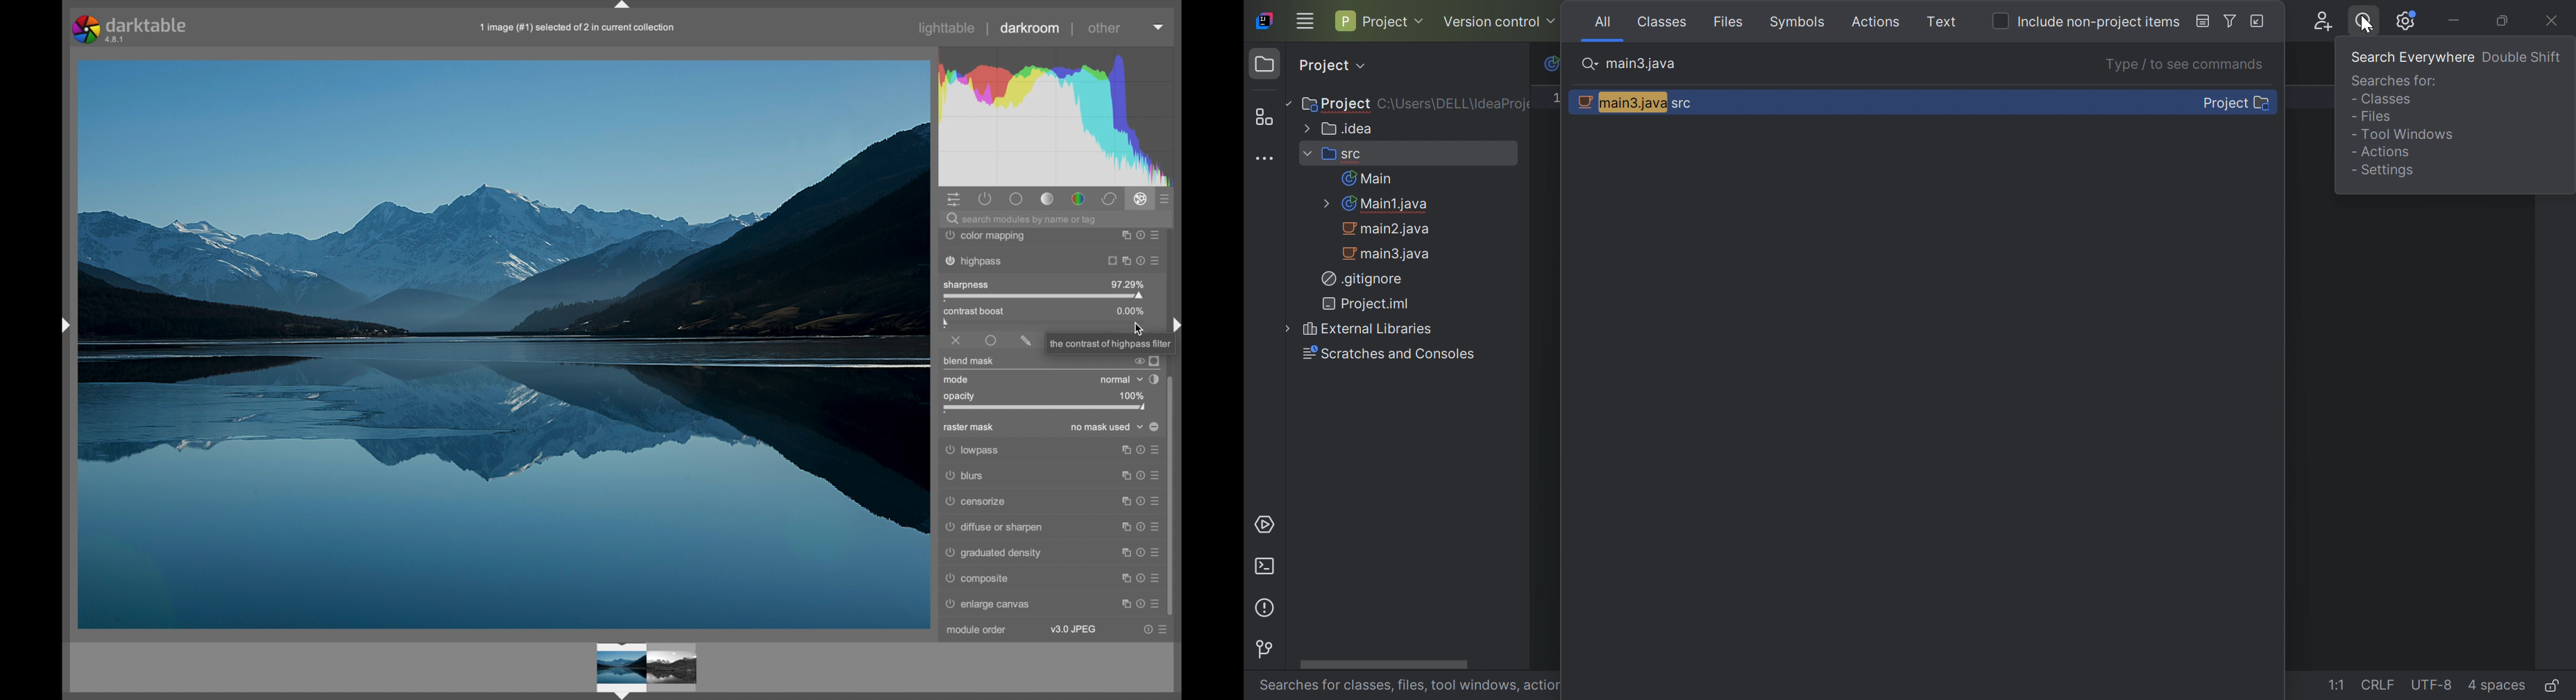 Image resolution: width=2576 pixels, height=700 pixels. What do you see at coordinates (2258, 22) in the screenshot?
I see `Open in find tool window` at bounding box center [2258, 22].